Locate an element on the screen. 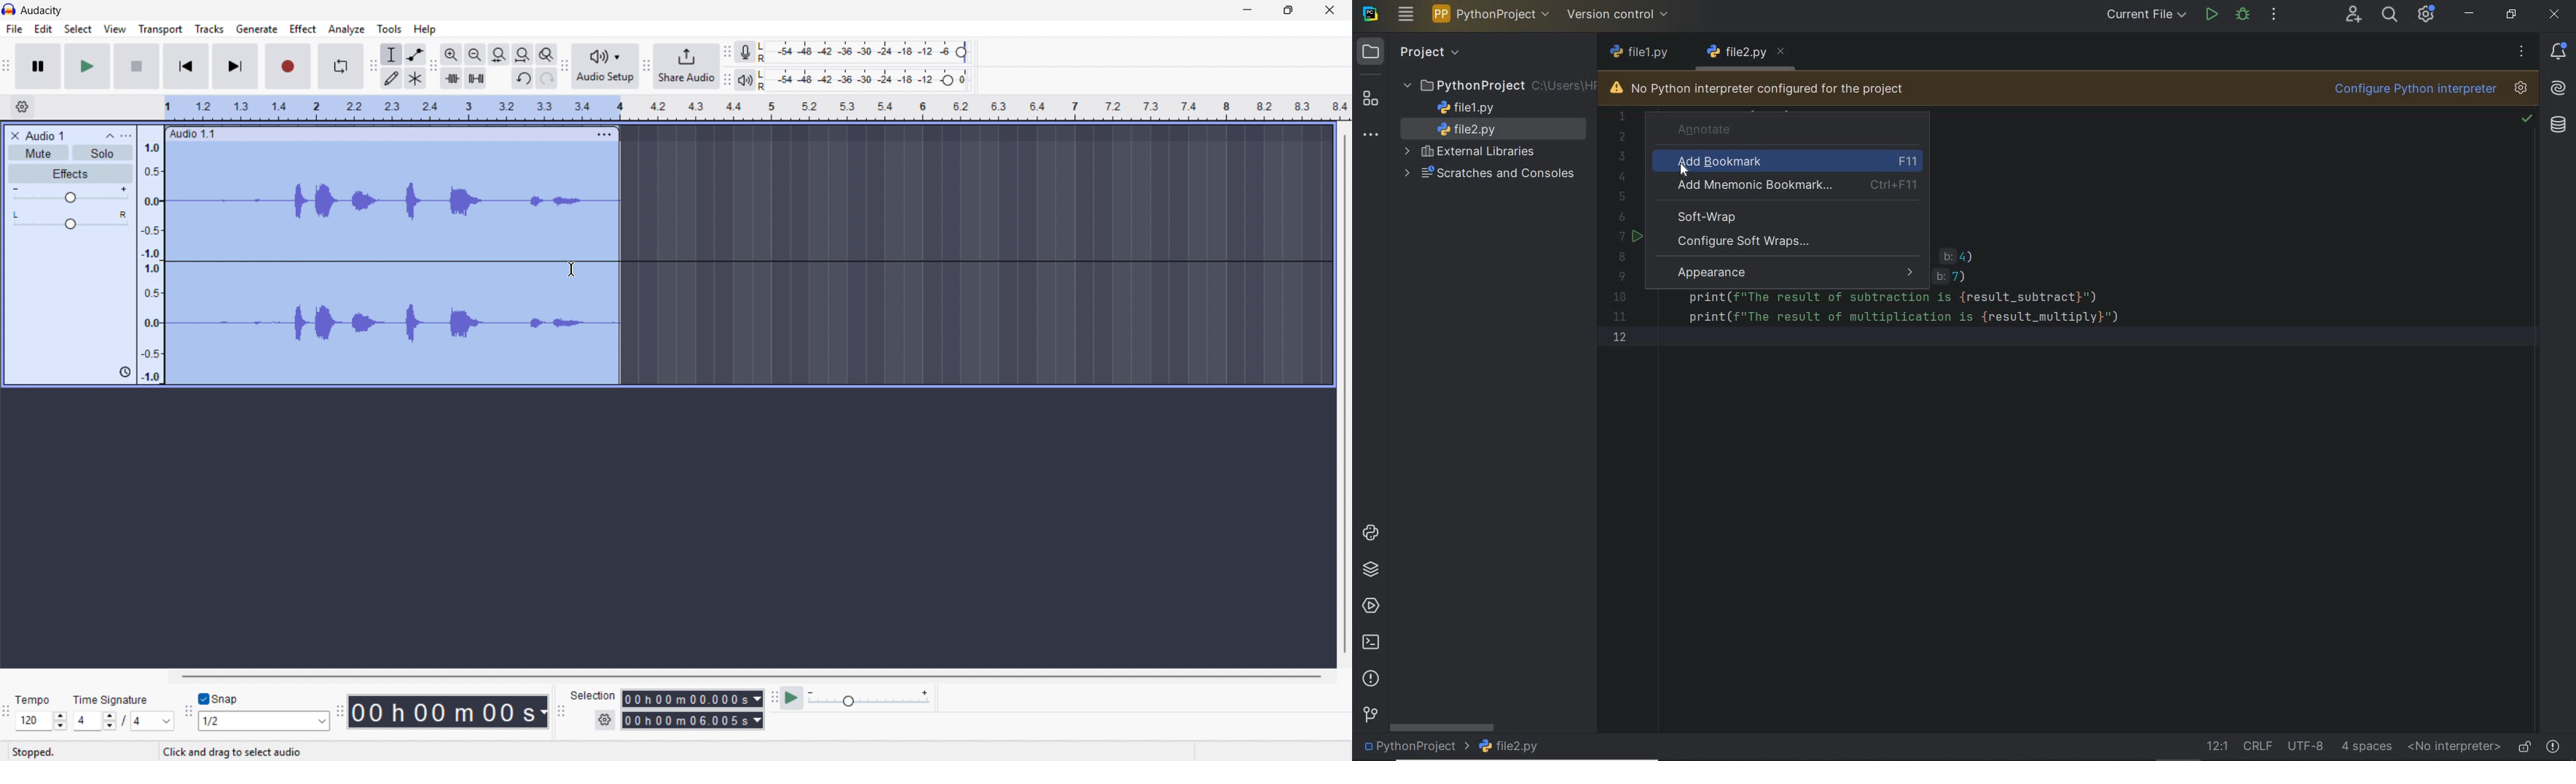 This screenshot has height=784, width=2576. Close is located at coordinates (1330, 11).